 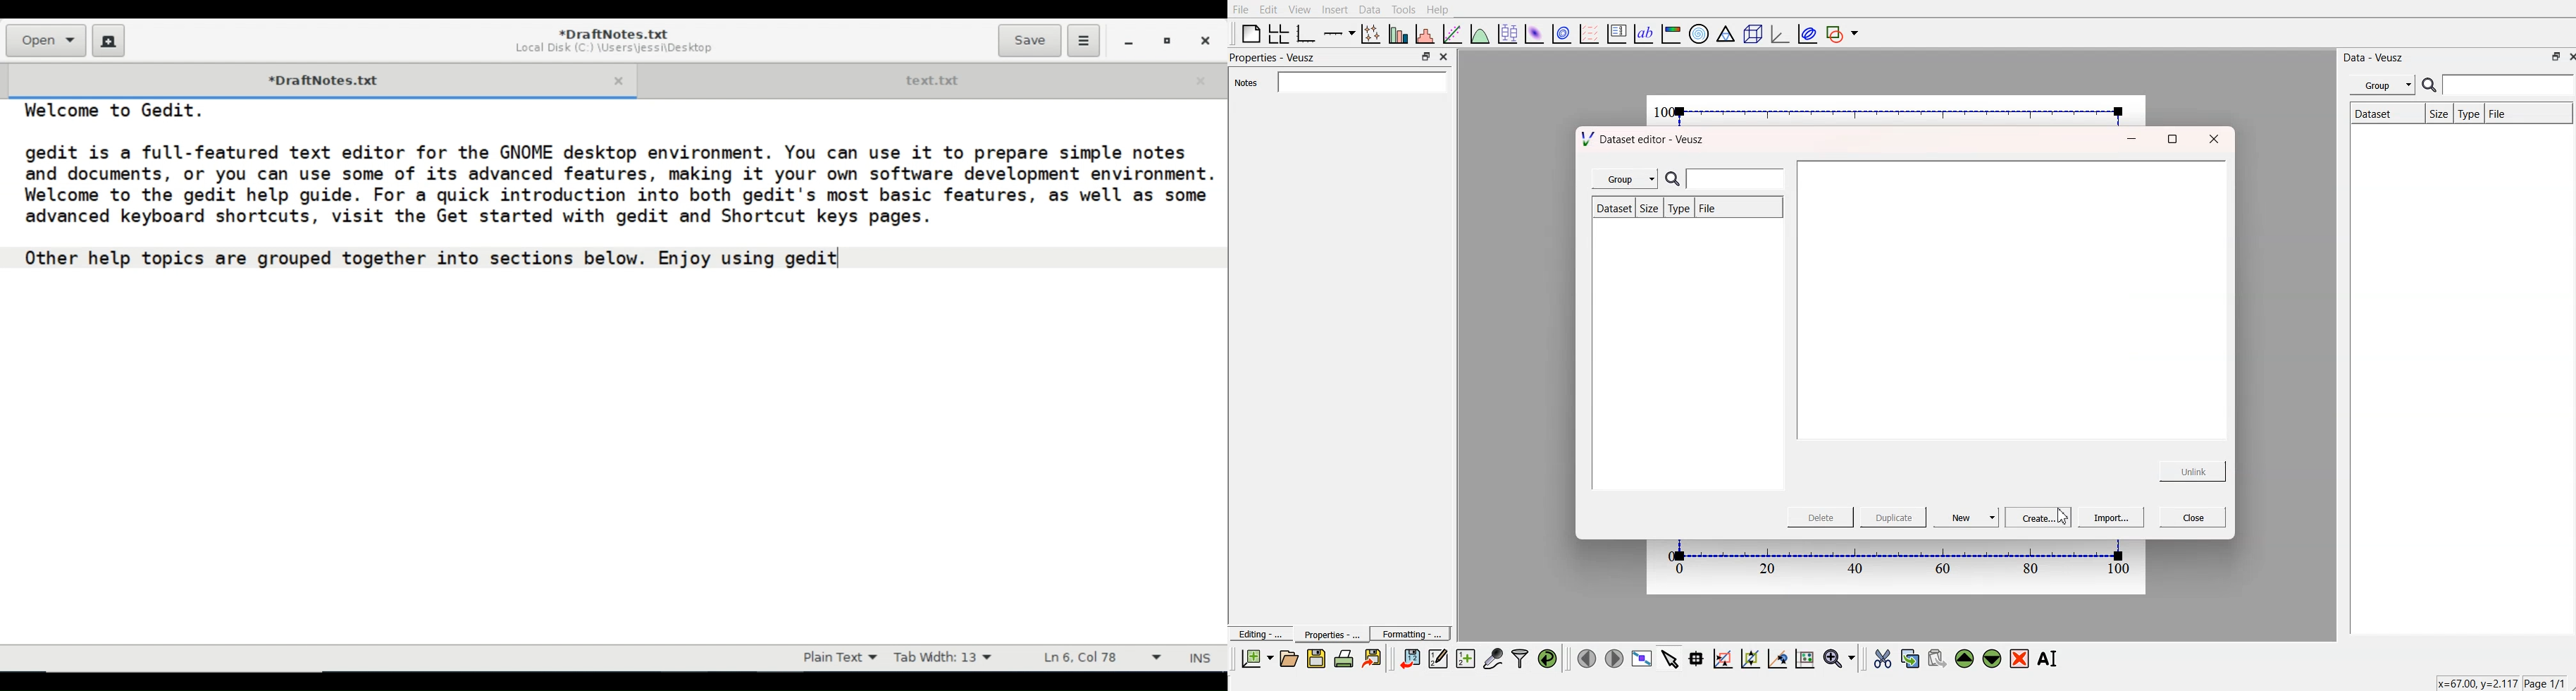 I want to click on Cut, so click(x=1883, y=658).